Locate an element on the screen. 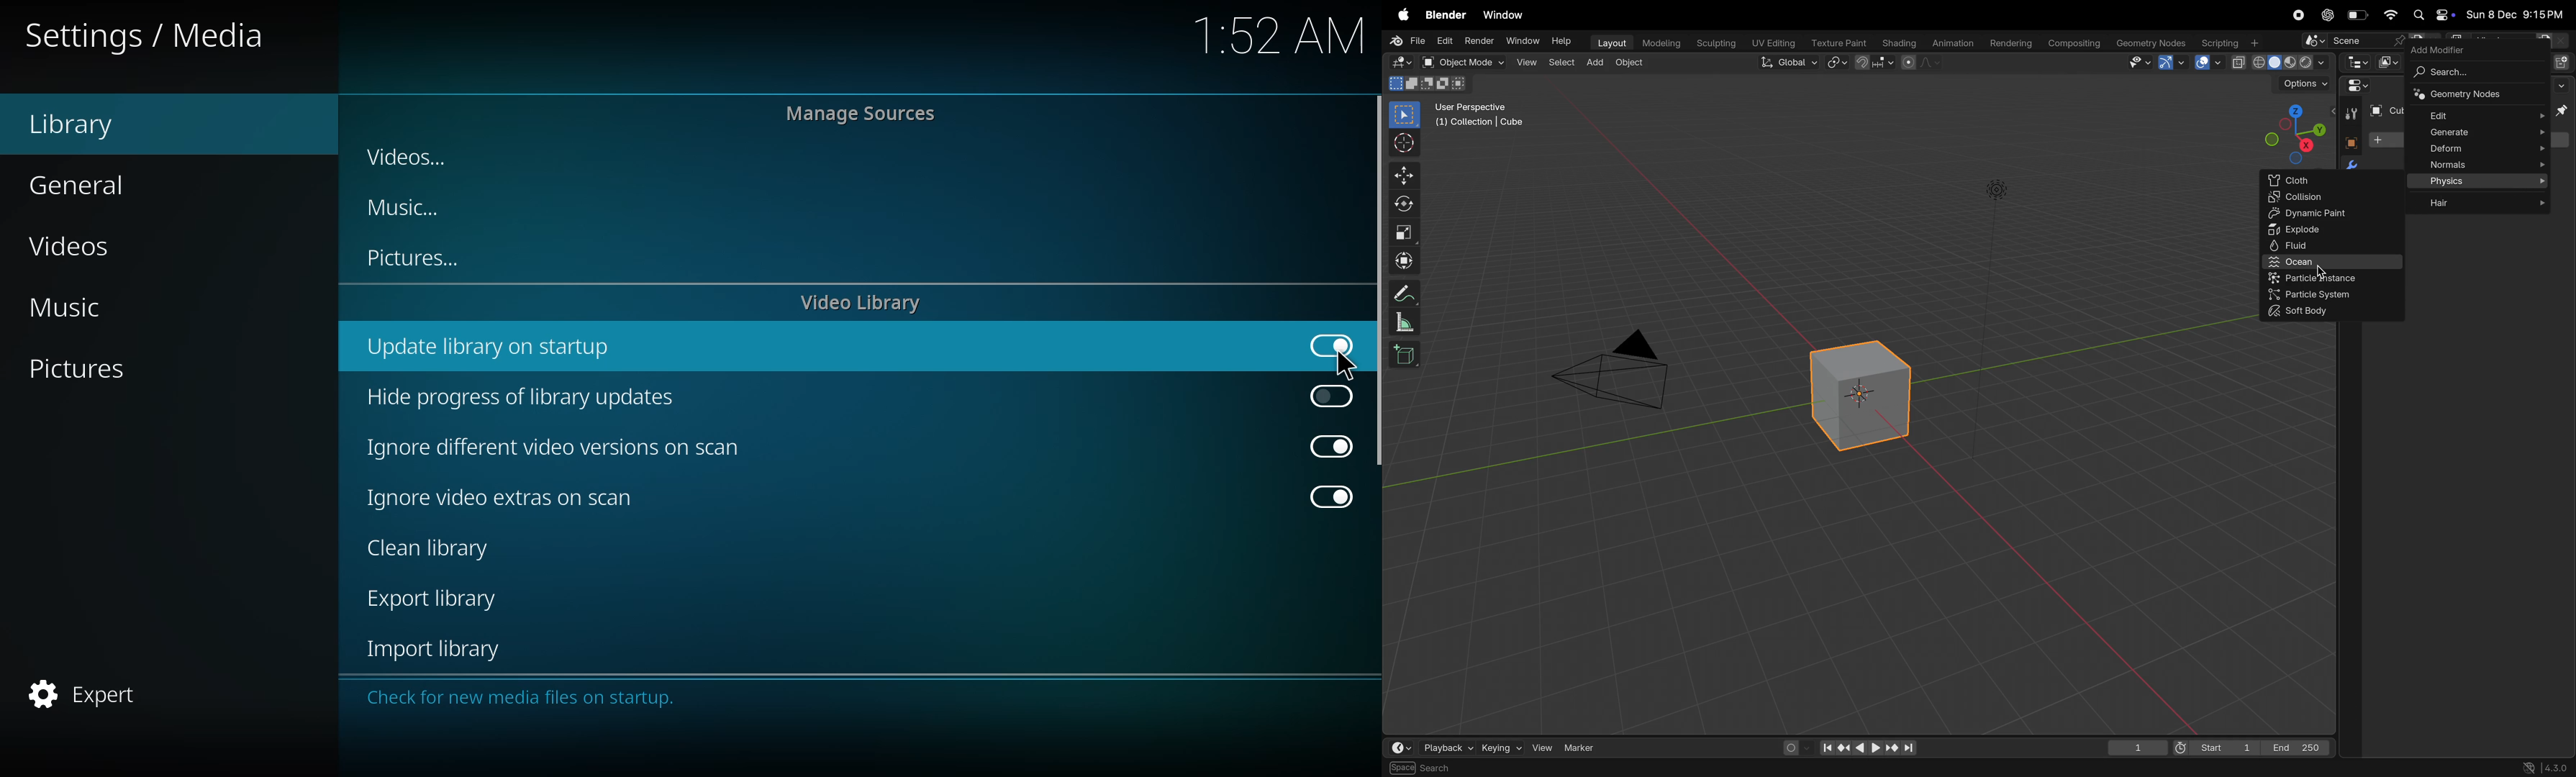 Image resolution: width=2576 pixels, height=784 pixels. videos is located at coordinates (412, 158).